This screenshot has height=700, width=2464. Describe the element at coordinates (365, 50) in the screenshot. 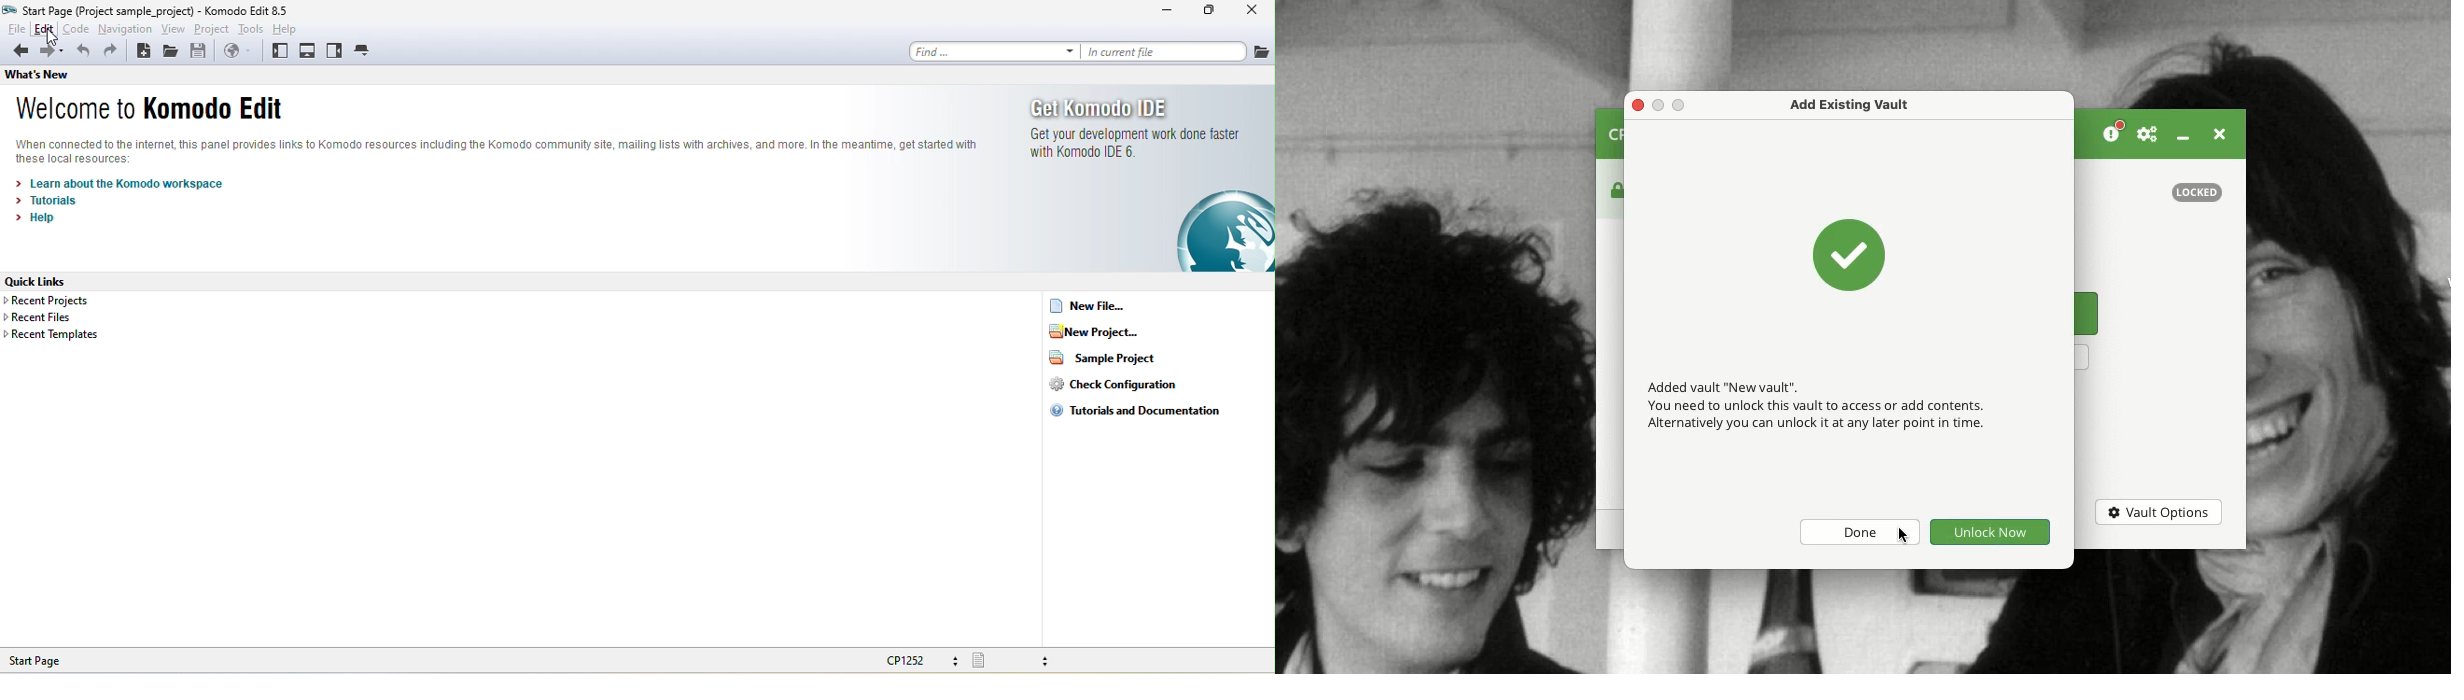

I see `tab` at that location.